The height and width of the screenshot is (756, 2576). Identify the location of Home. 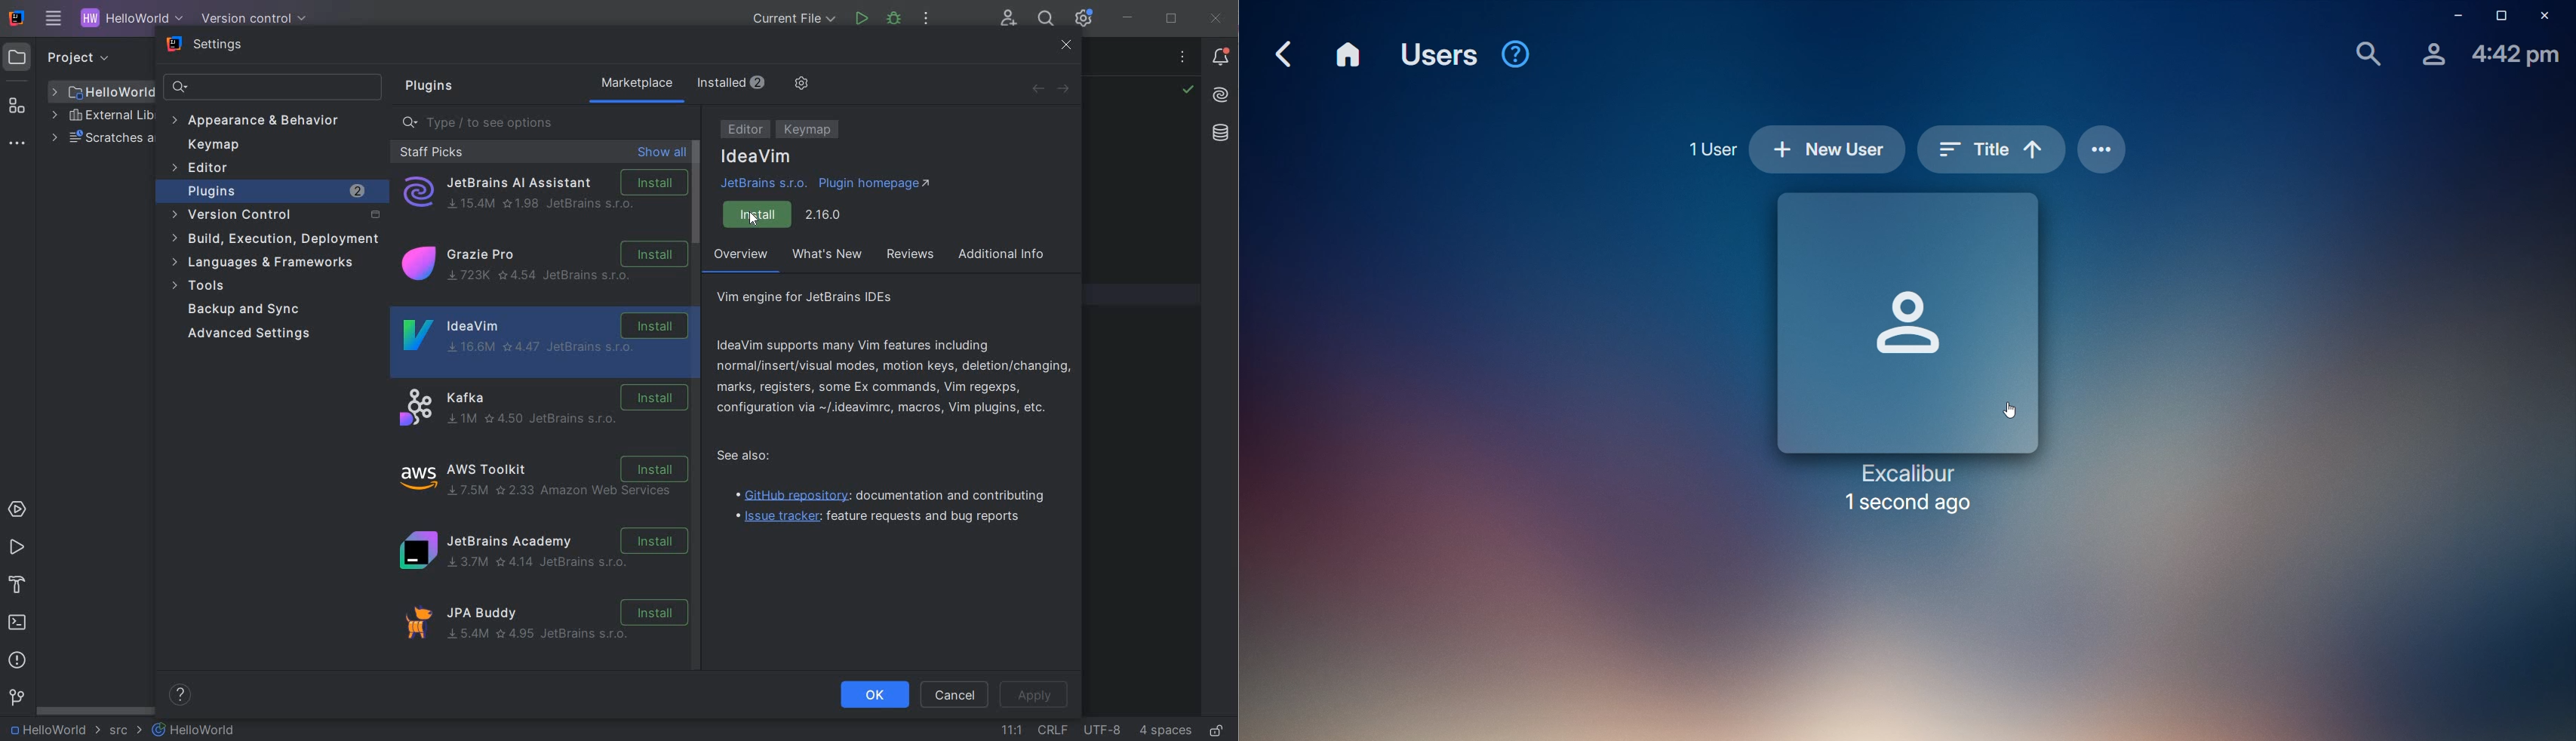
(1351, 56).